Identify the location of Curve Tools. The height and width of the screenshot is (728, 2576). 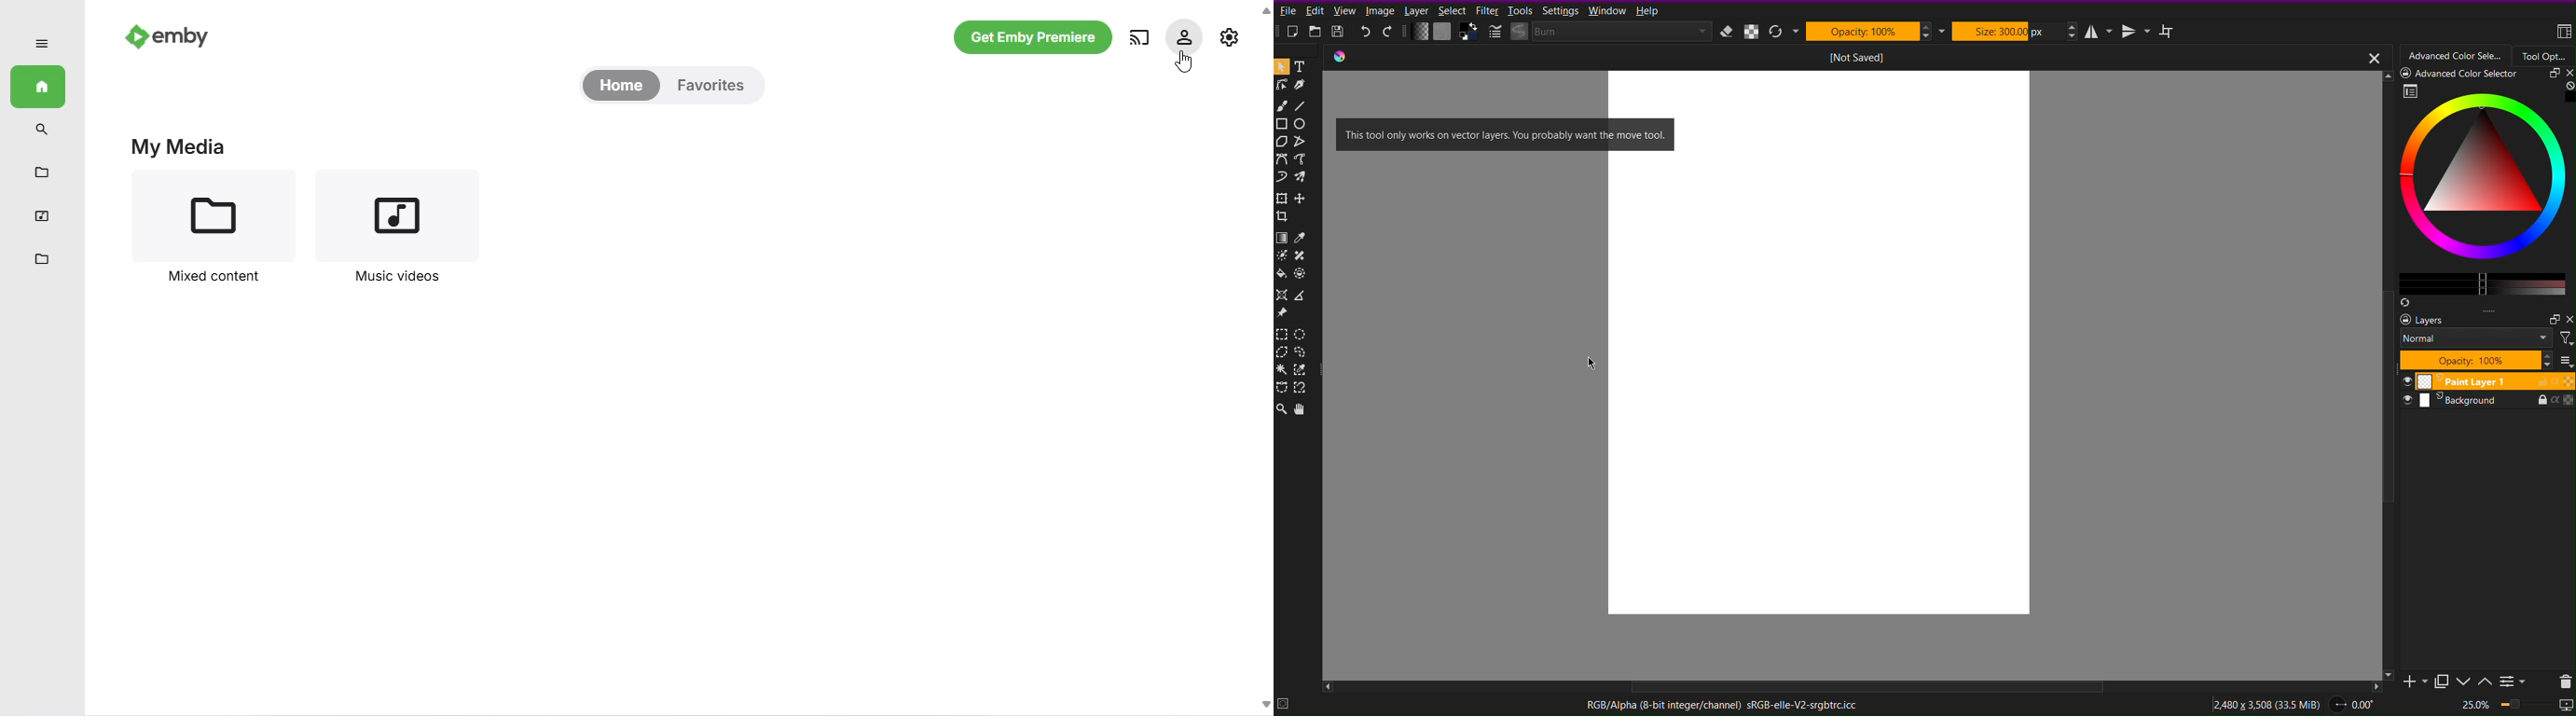
(1295, 165).